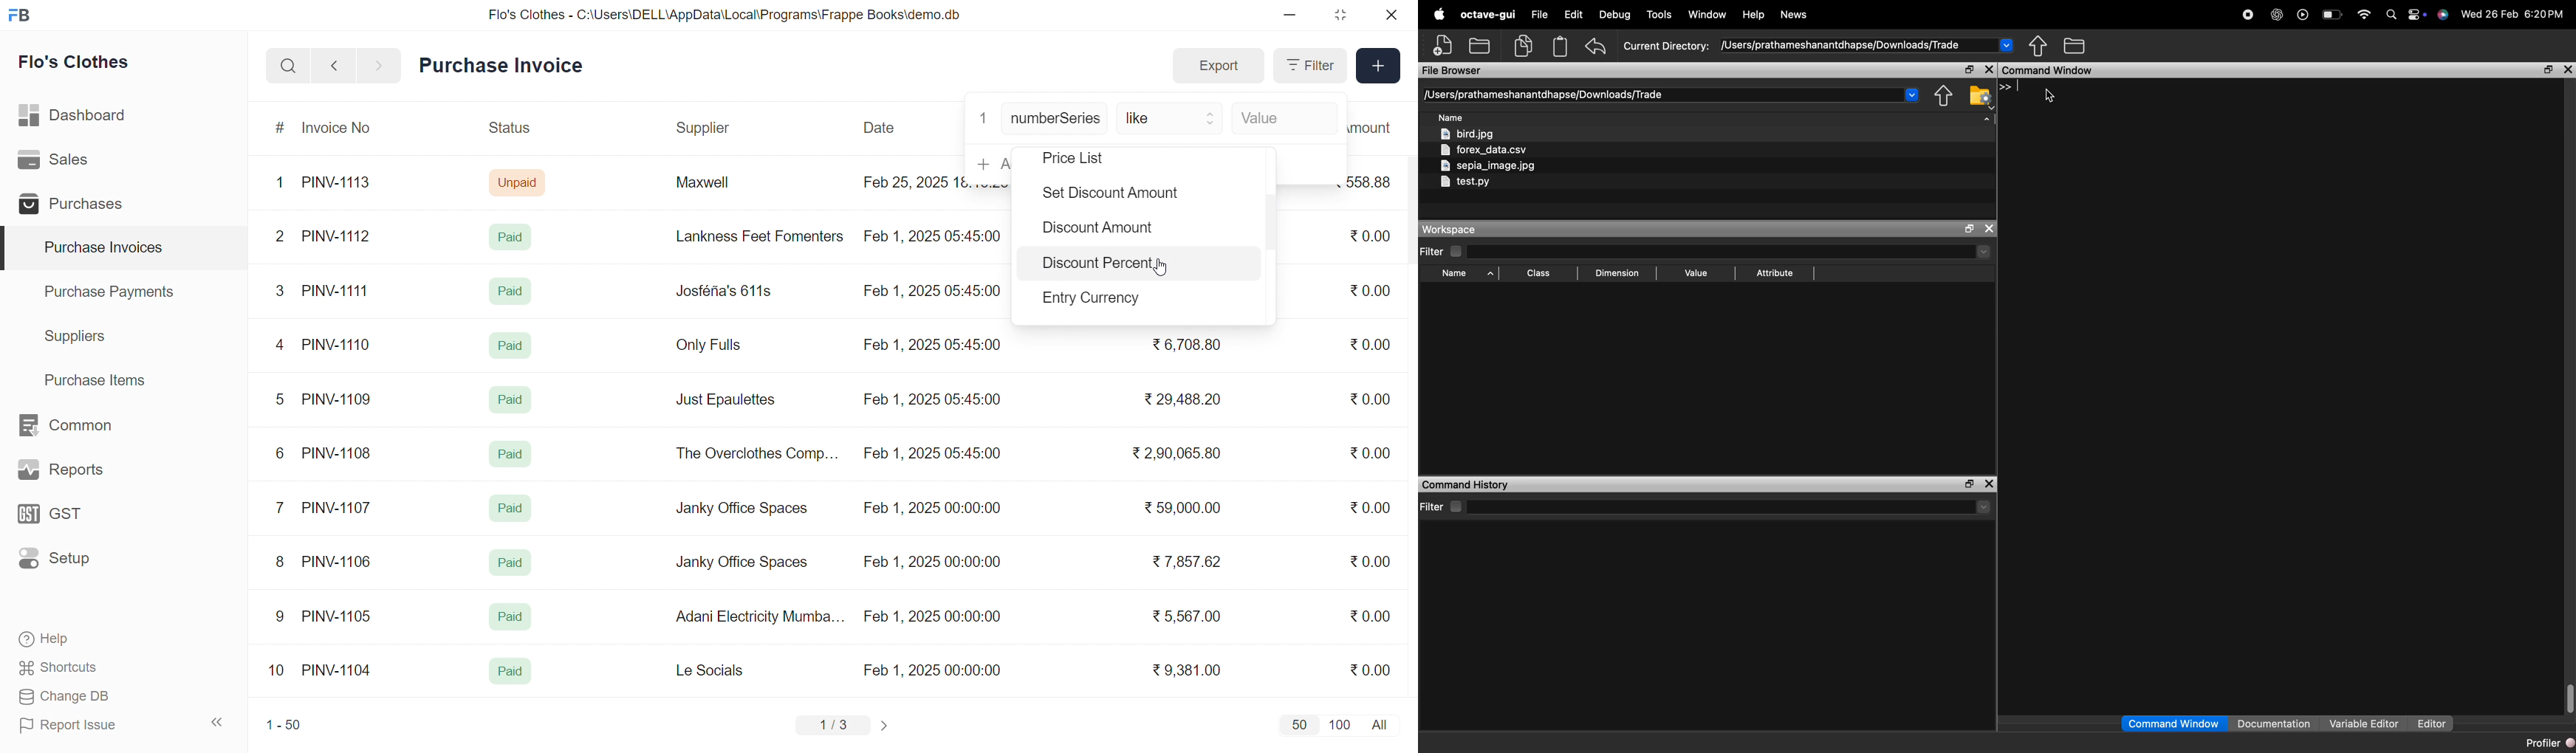  What do you see at coordinates (1541, 273) in the screenshot?
I see `Class` at bounding box center [1541, 273].